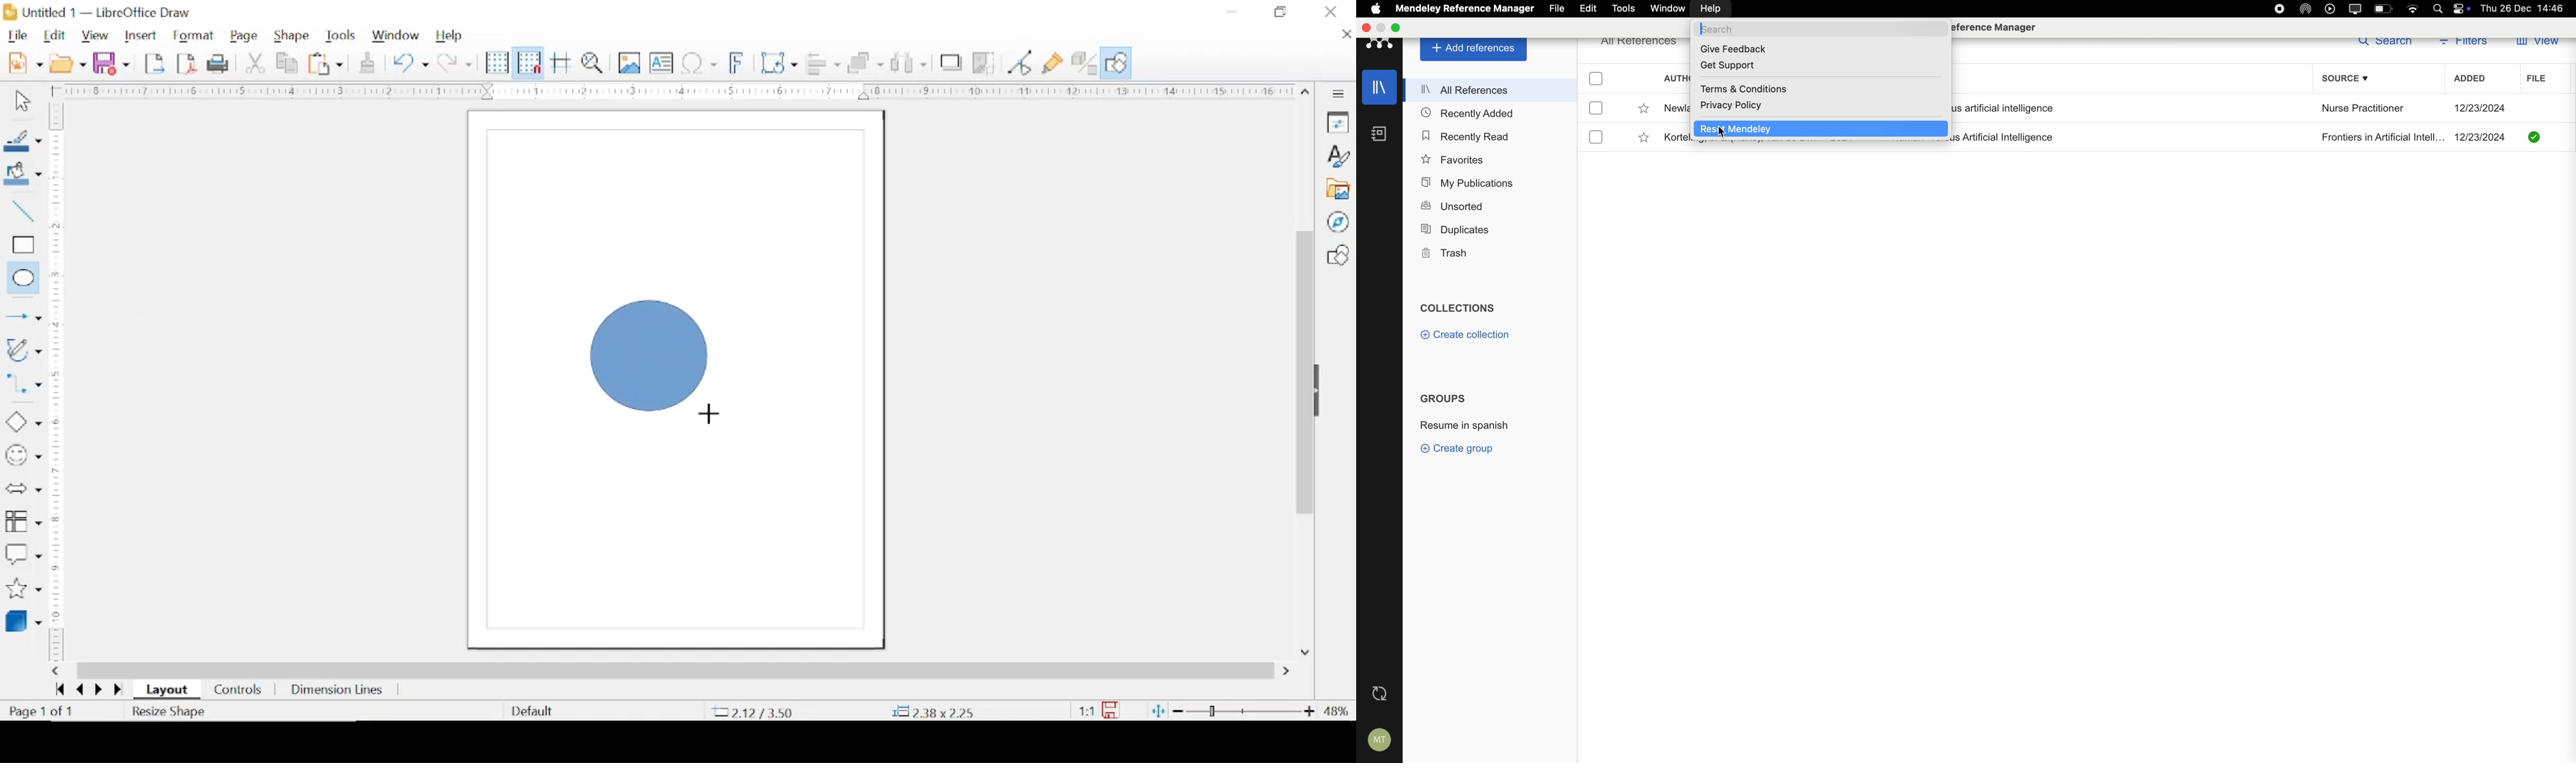  Describe the element at coordinates (1464, 423) in the screenshot. I see `resume in spanish` at that location.